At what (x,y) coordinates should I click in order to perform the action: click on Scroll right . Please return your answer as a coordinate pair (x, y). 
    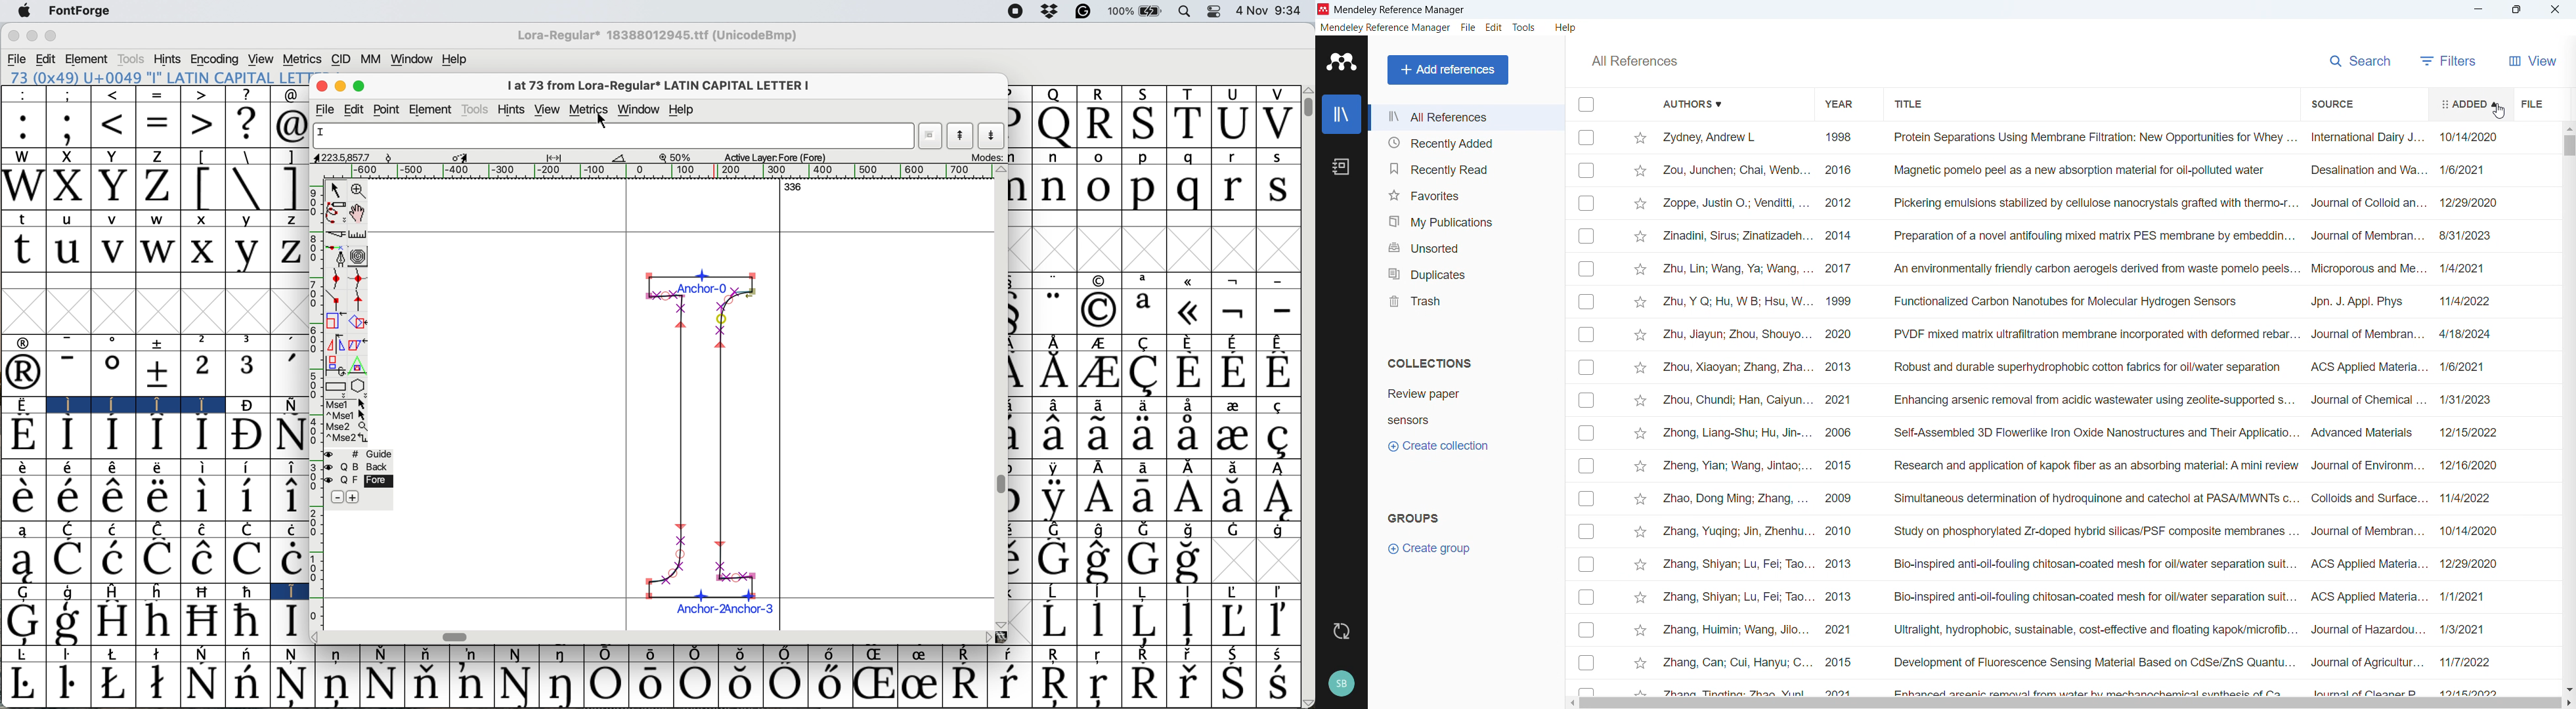
    Looking at the image, I should click on (2568, 702).